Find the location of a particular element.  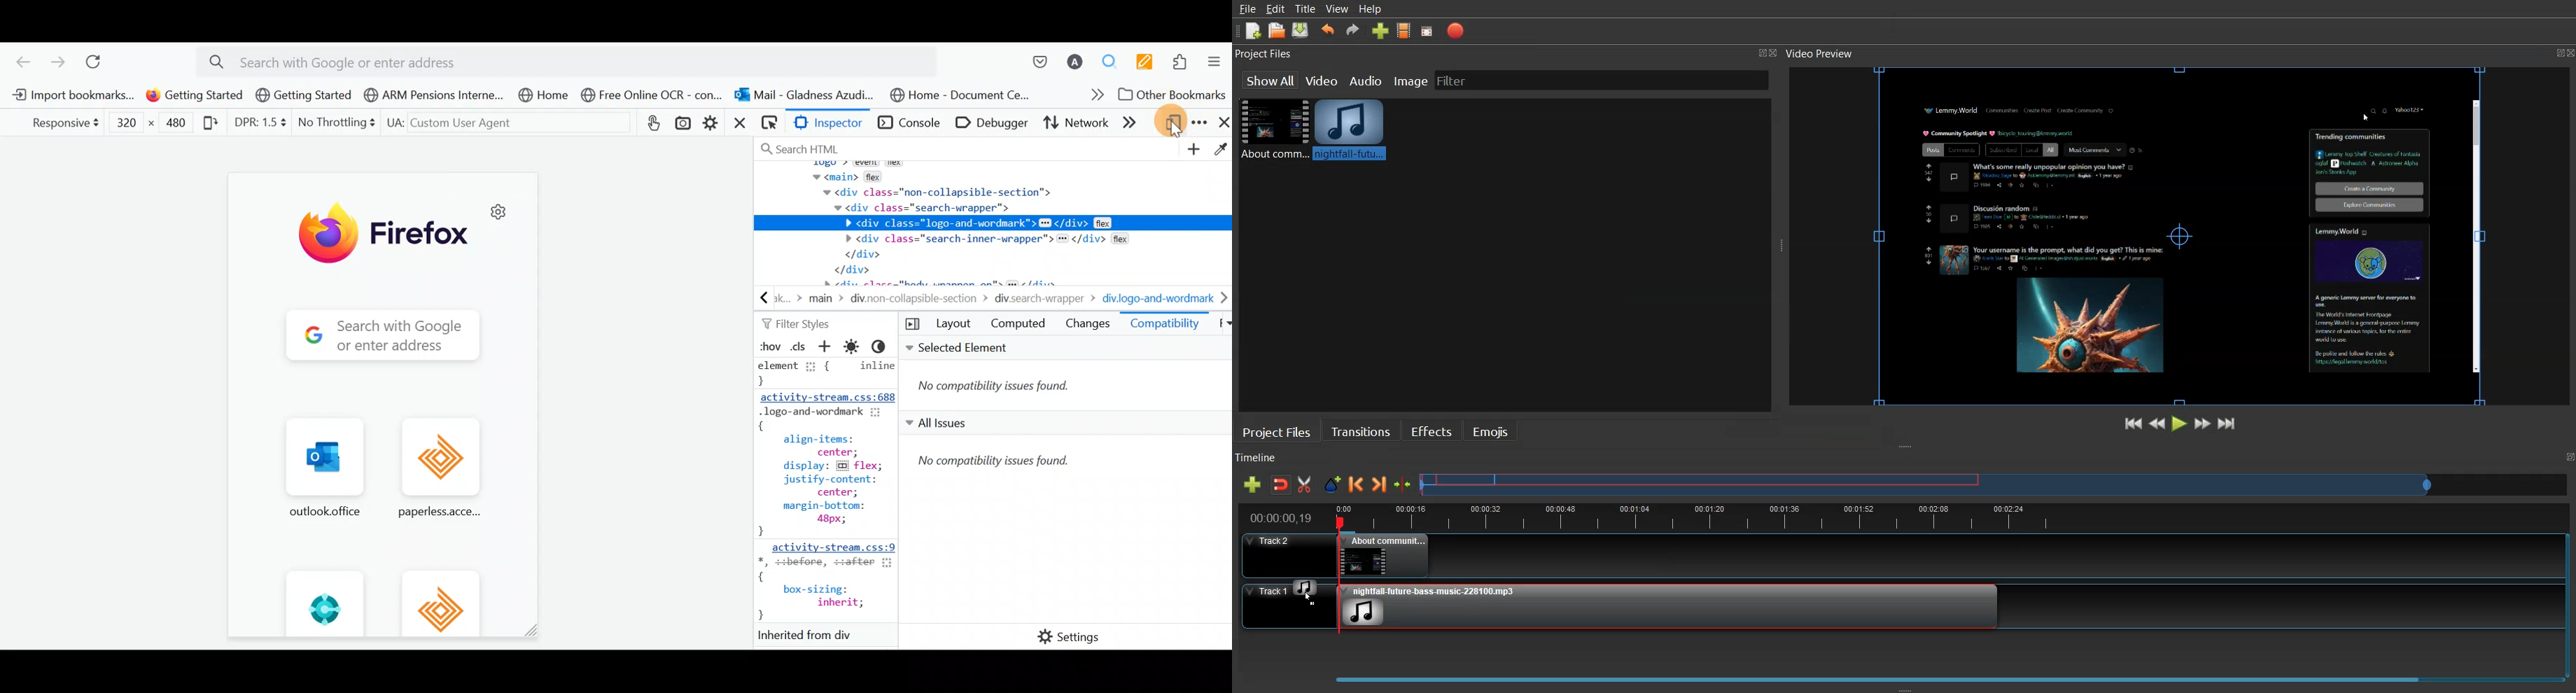

Webpage's mobile responsiveness displayed here is located at coordinates (381, 406).